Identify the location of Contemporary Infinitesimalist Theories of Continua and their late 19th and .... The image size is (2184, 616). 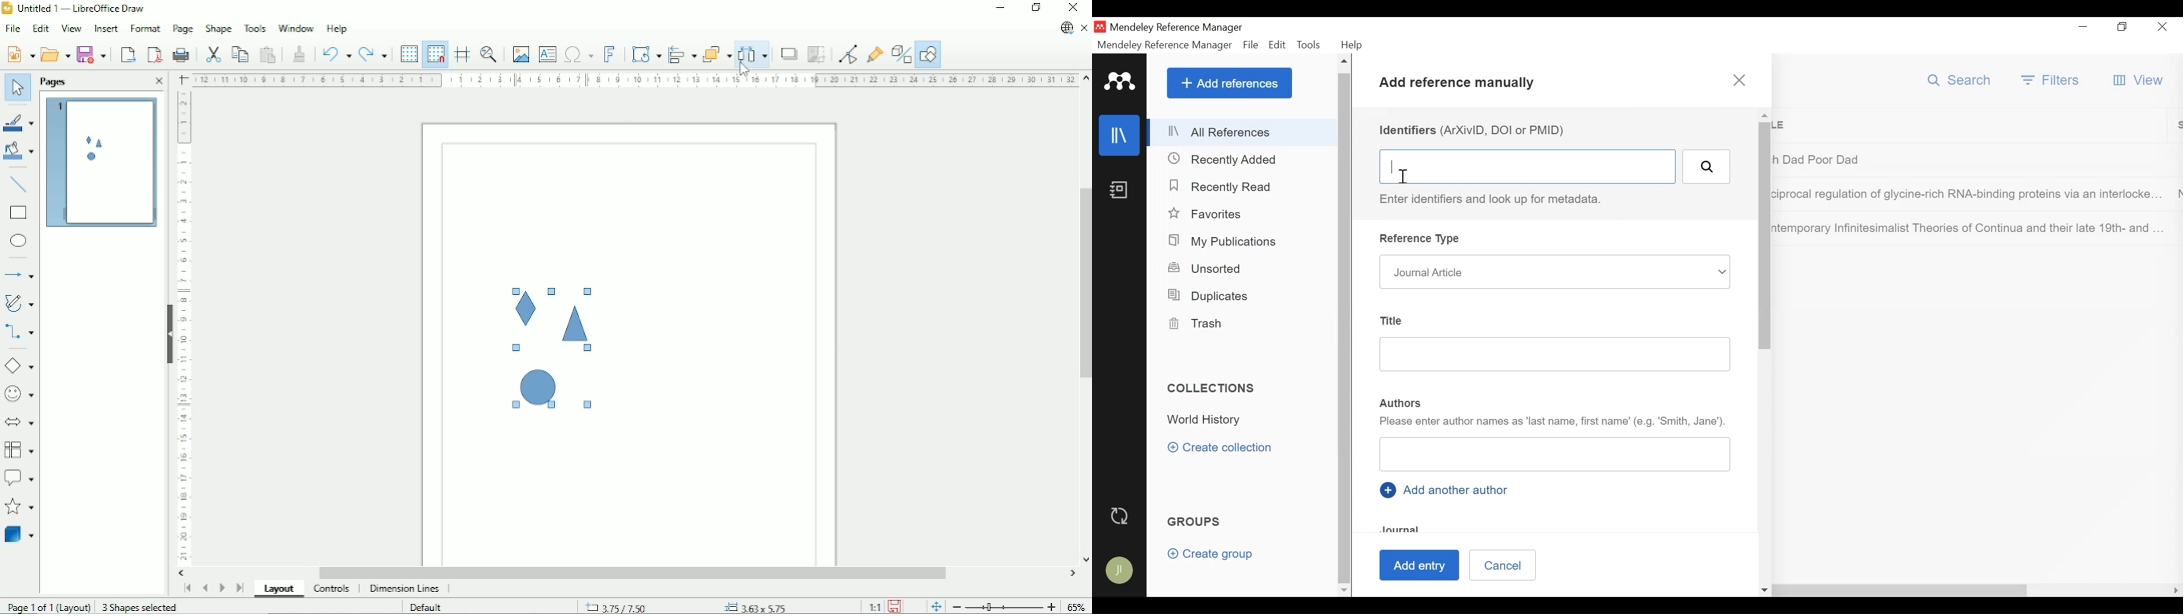
(1970, 228).